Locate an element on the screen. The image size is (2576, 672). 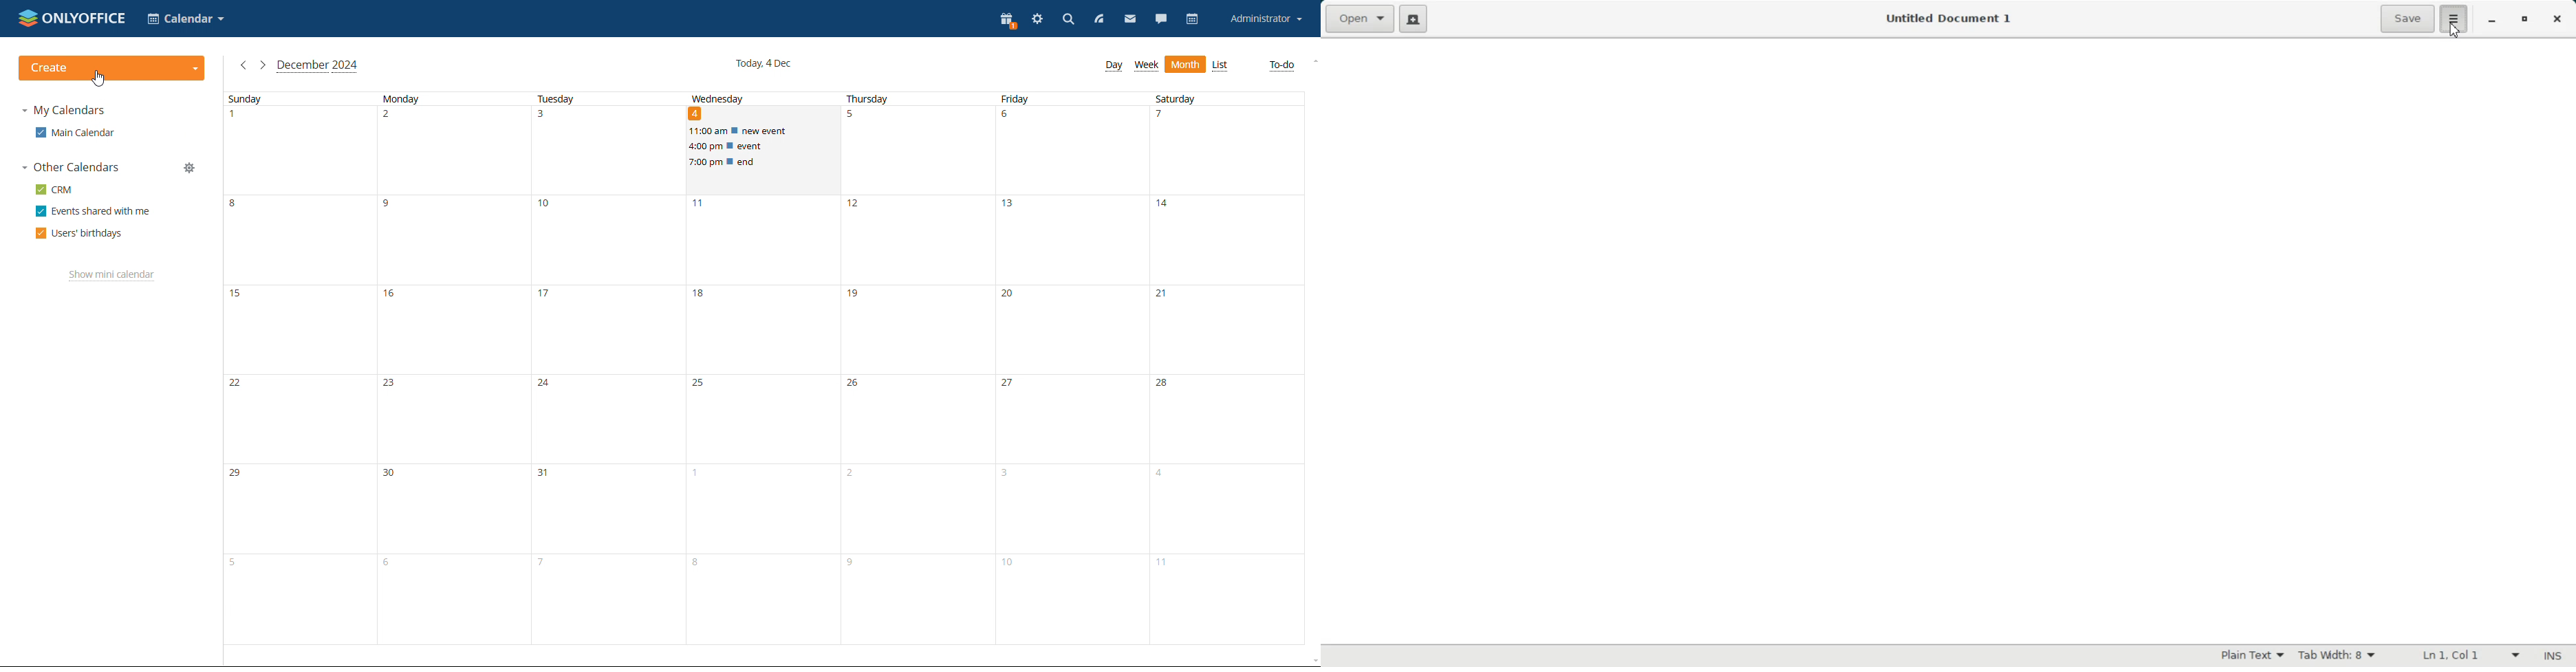
Untitled Document 1 is located at coordinates (1950, 20).